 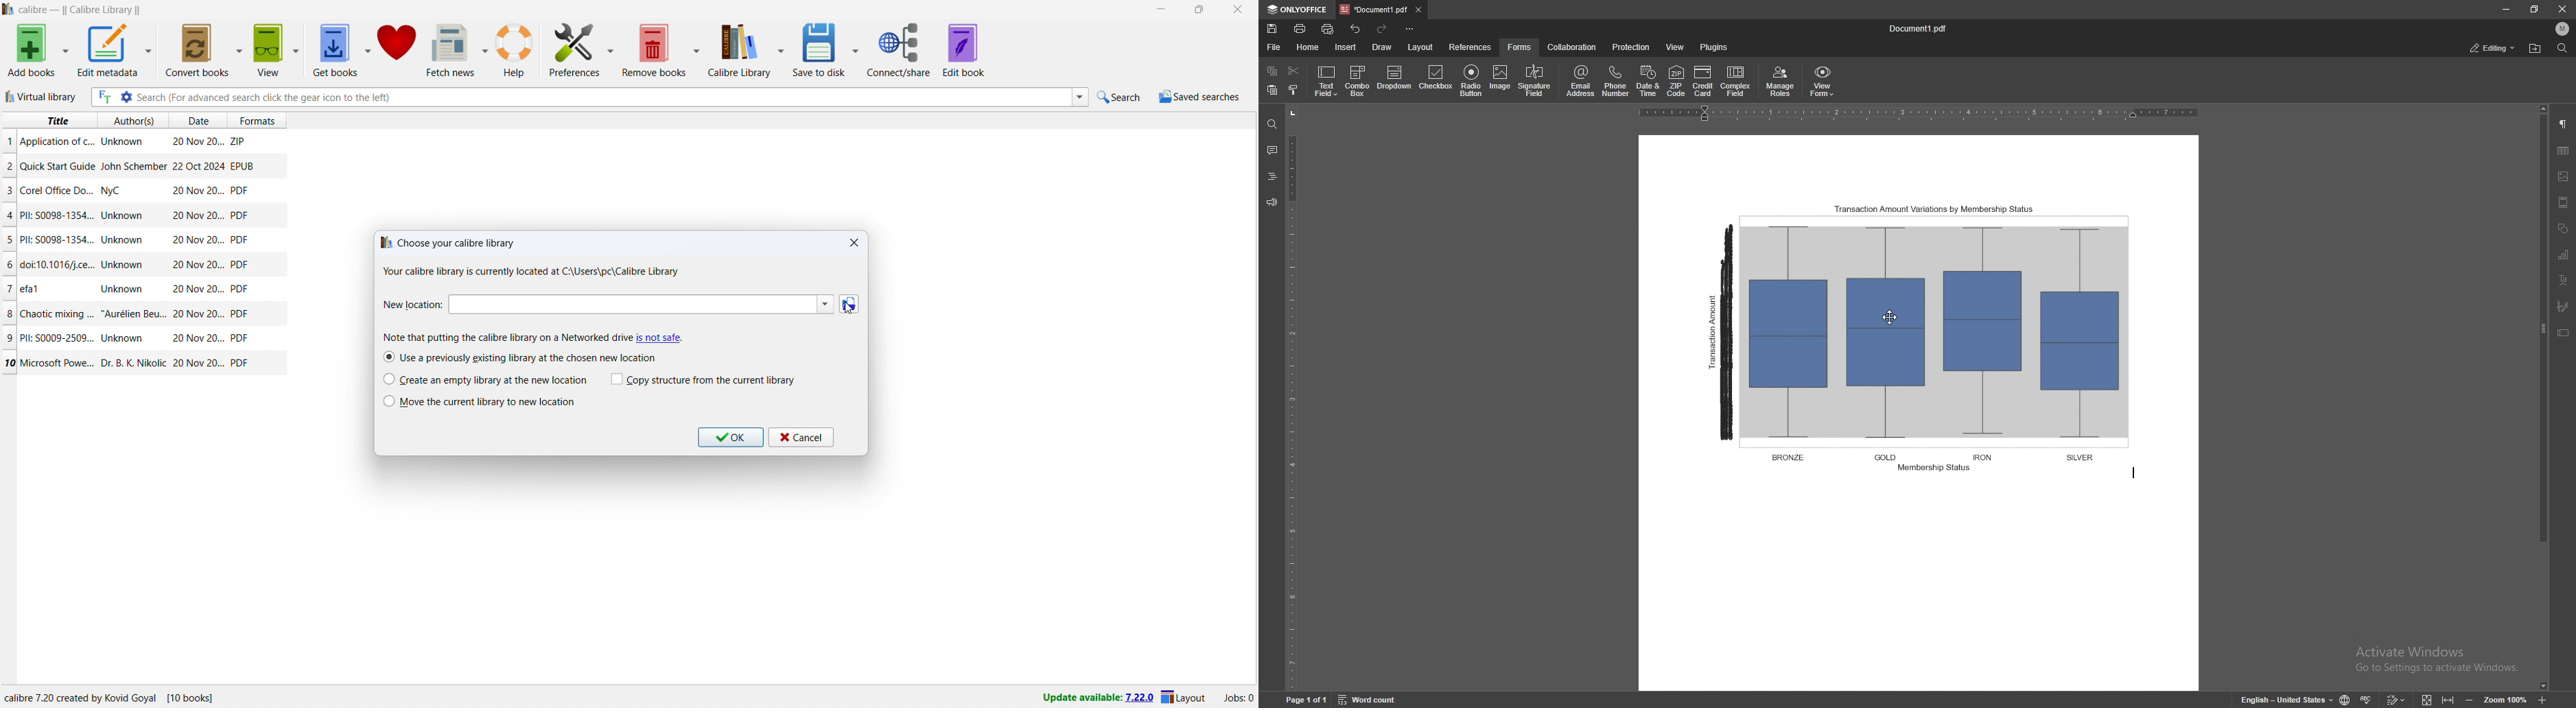 What do you see at coordinates (1421, 47) in the screenshot?
I see `layout` at bounding box center [1421, 47].